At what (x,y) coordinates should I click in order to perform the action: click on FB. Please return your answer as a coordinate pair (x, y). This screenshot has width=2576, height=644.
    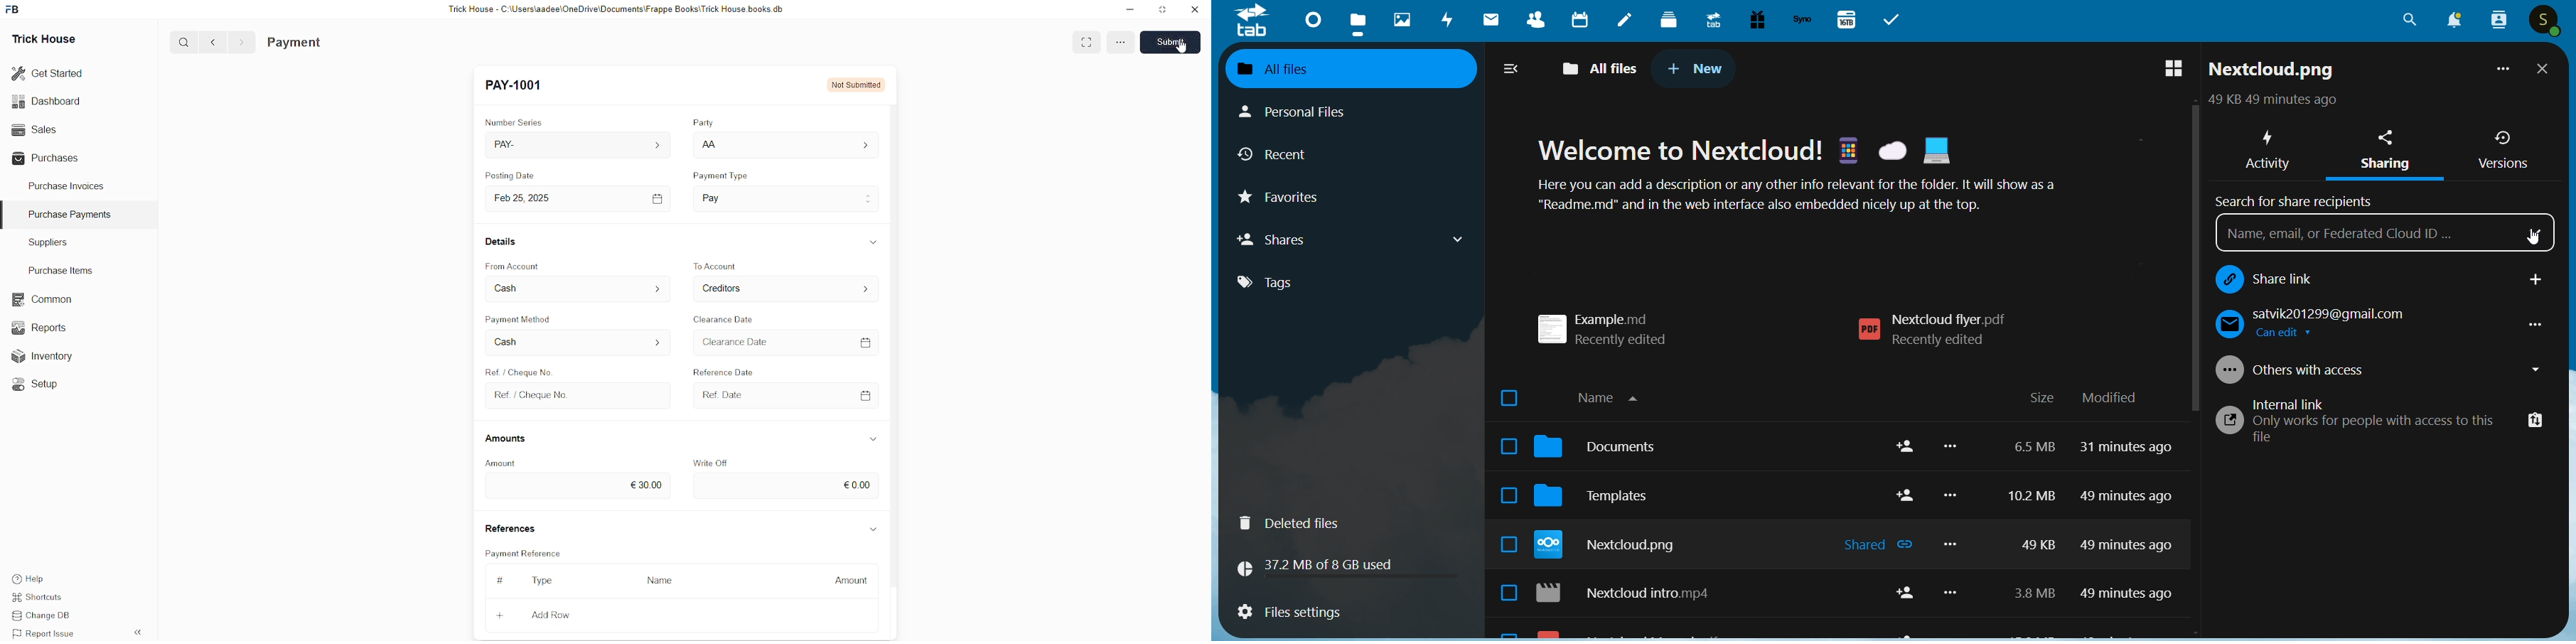
    Looking at the image, I should click on (15, 8).